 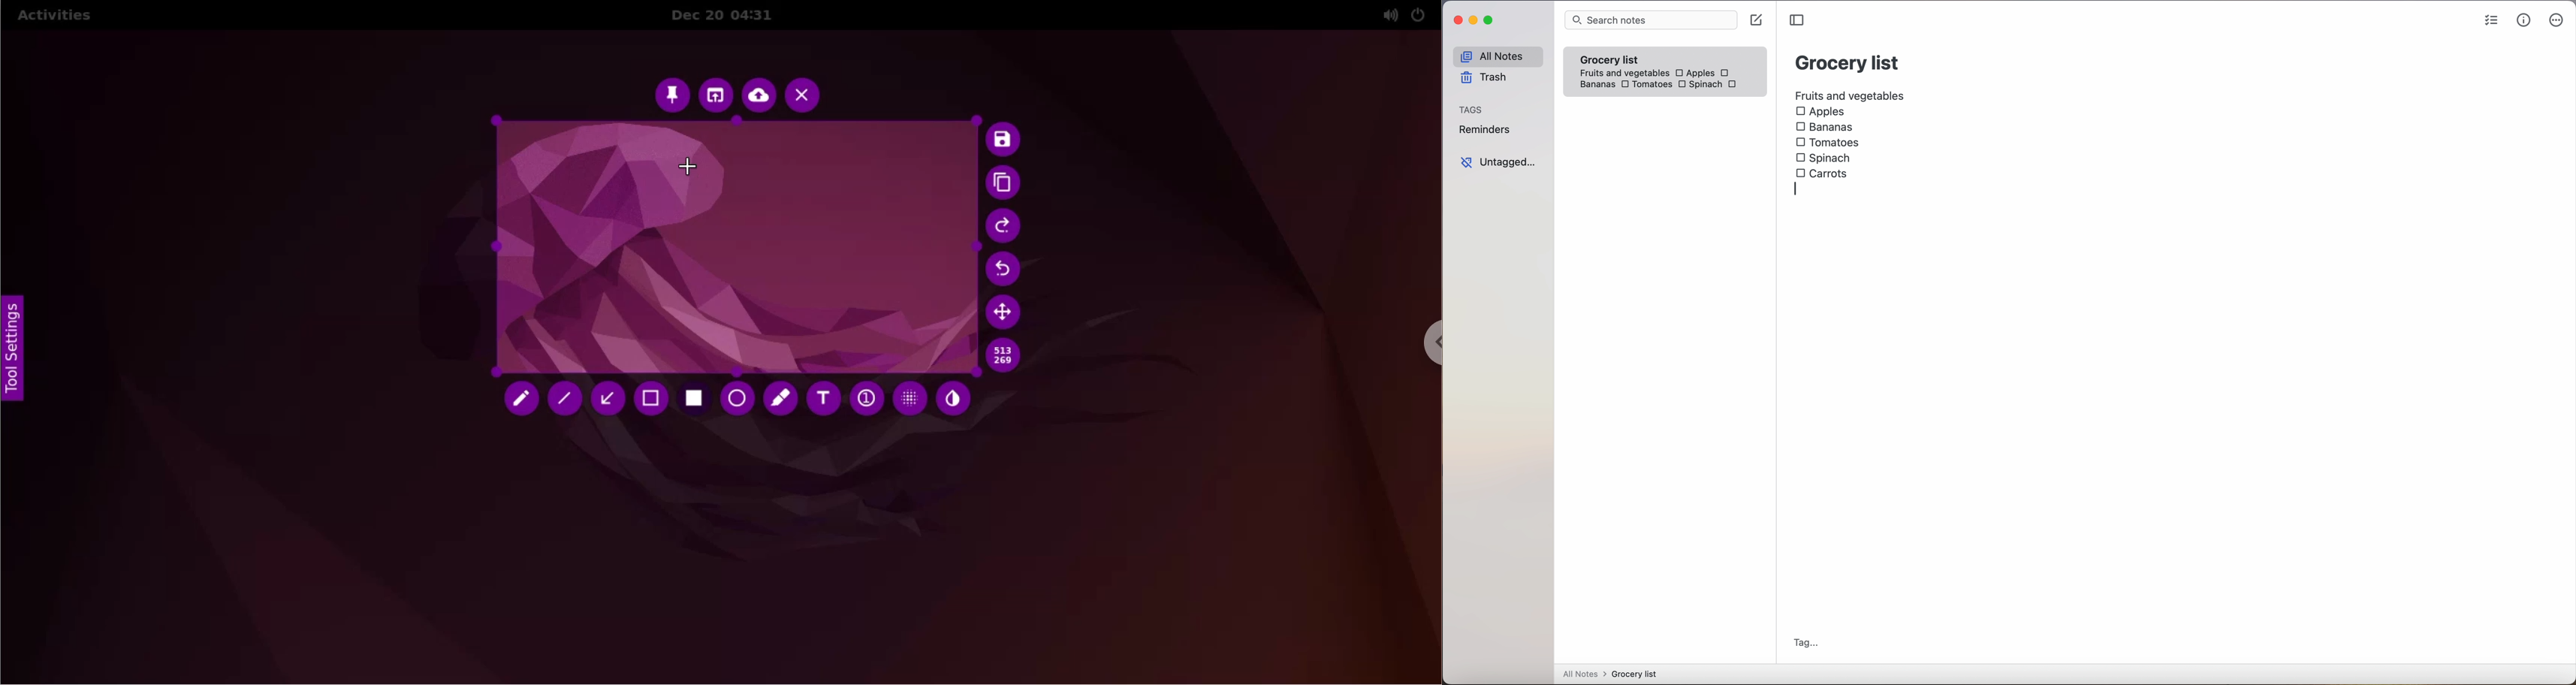 I want to click on Apples checkbox, so click(x=1820, y=112).